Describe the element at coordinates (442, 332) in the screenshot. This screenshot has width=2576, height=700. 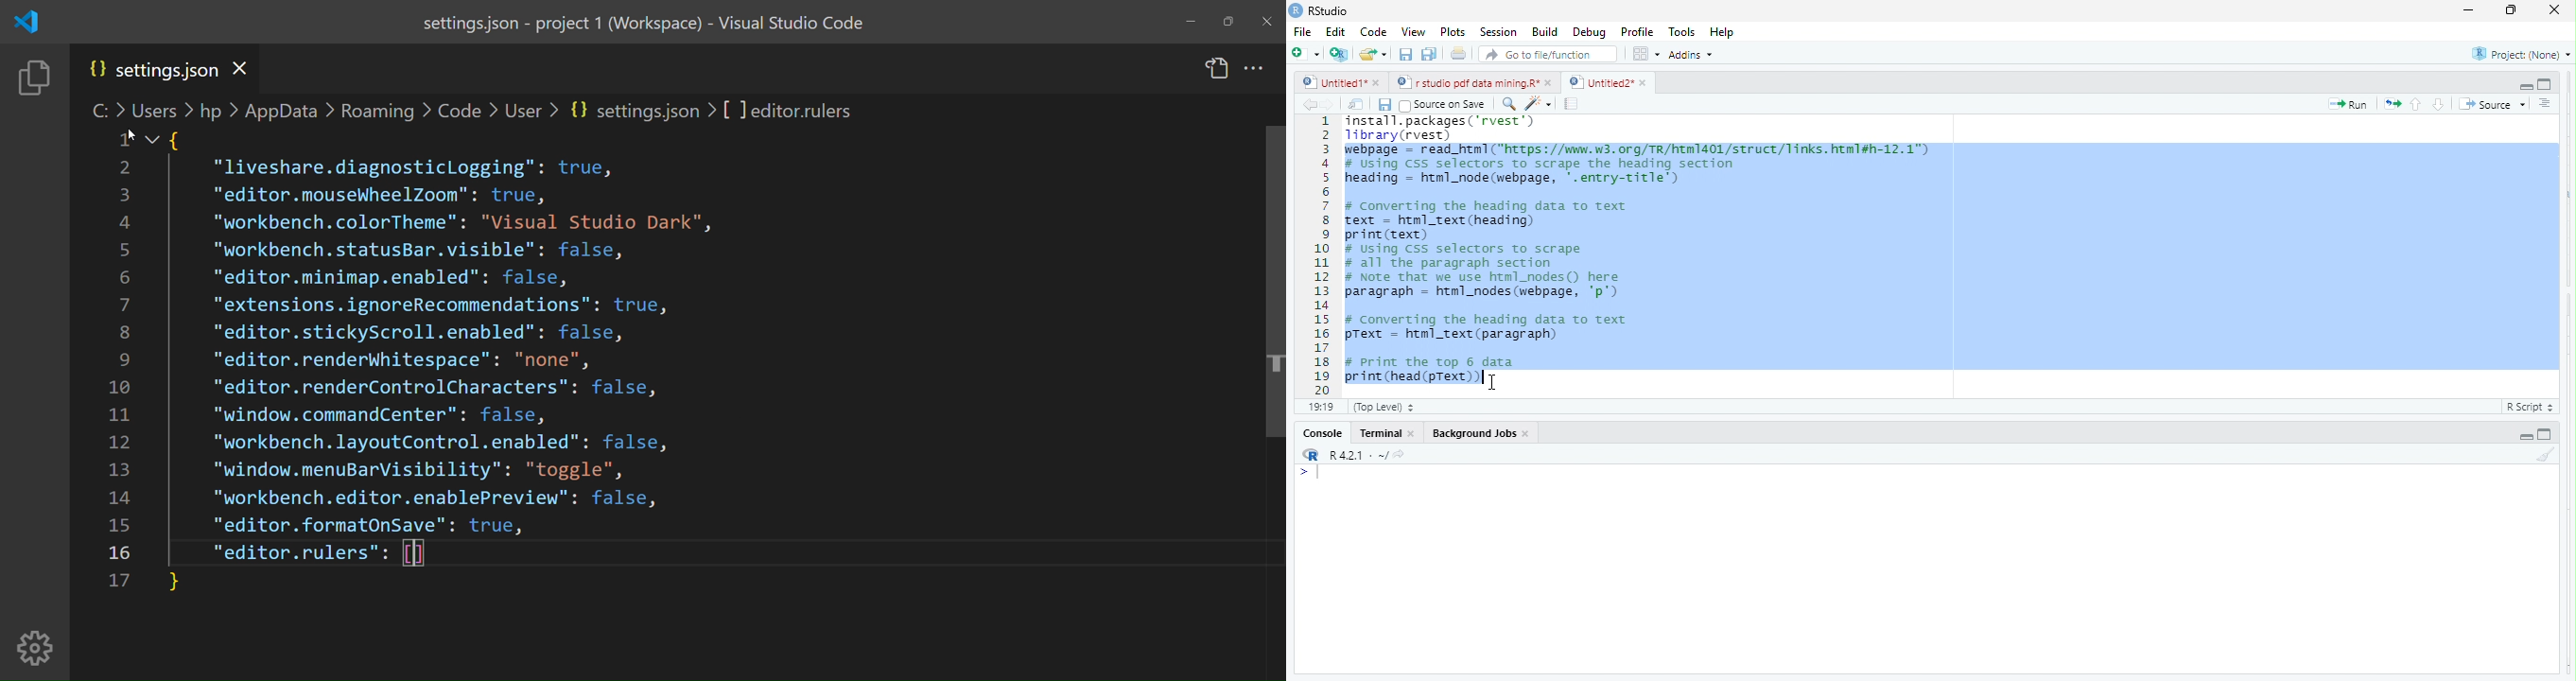
I see `code` at that location.